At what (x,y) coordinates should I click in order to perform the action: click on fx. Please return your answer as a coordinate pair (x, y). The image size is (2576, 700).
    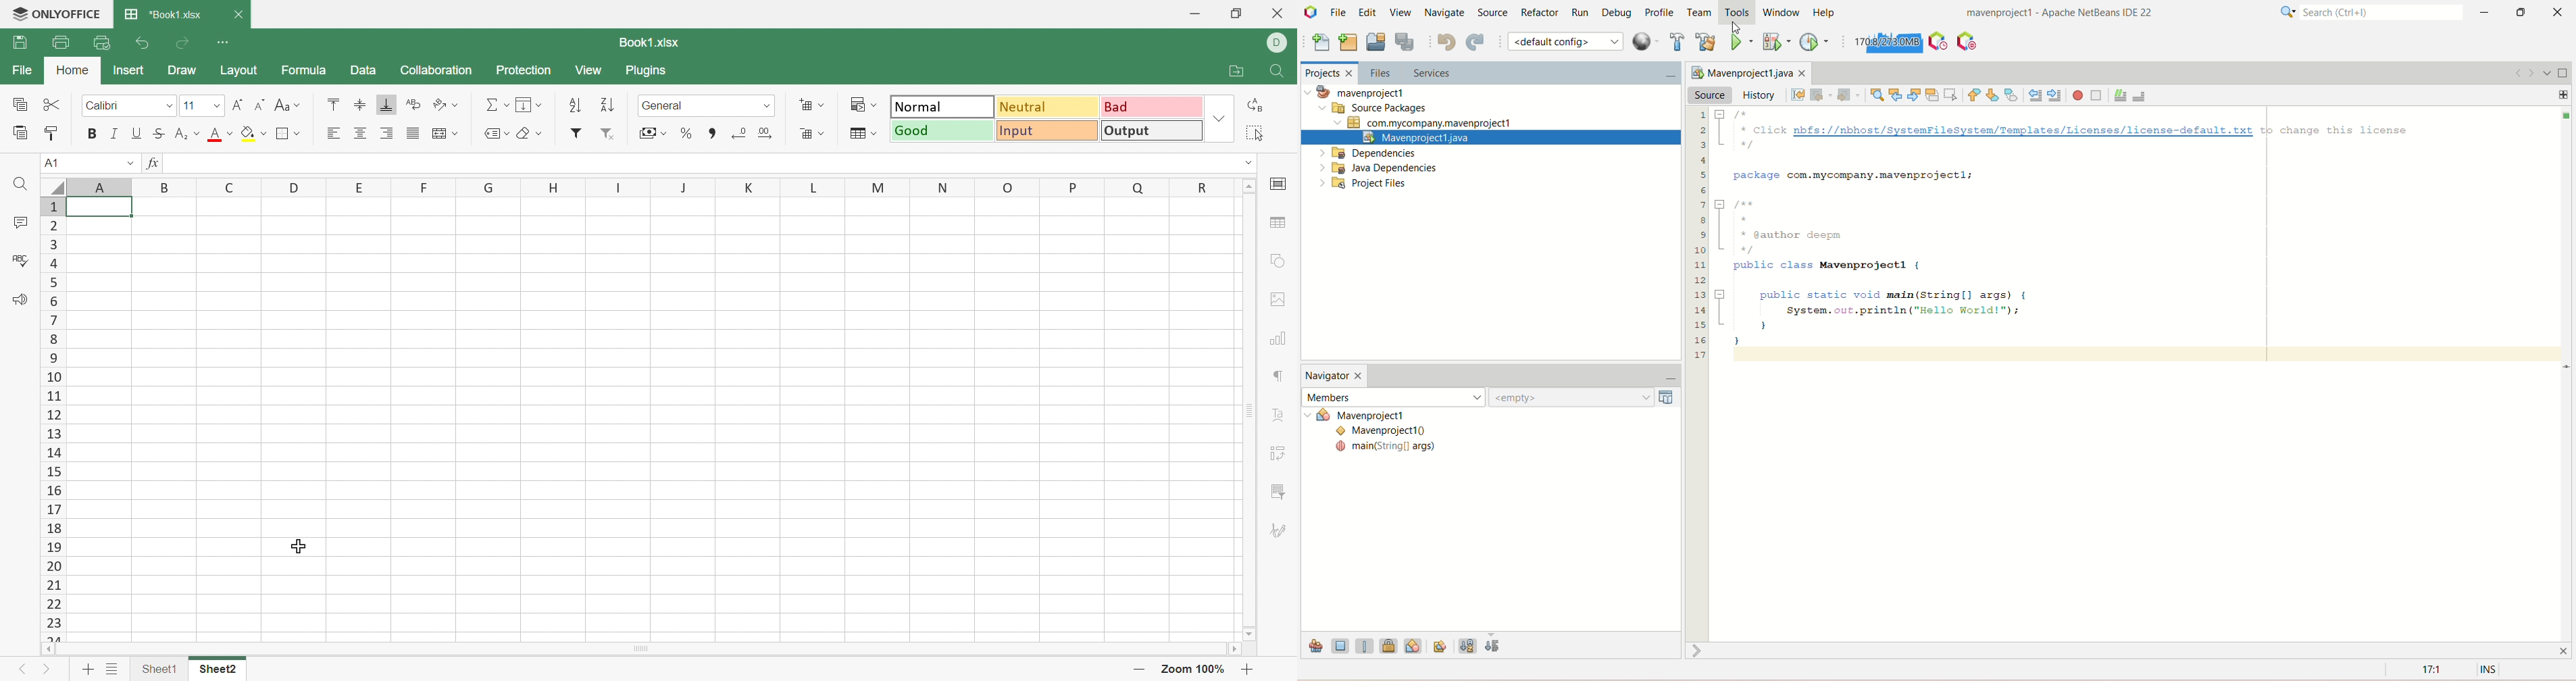
    Looking at the image, I should click on (153, 162).